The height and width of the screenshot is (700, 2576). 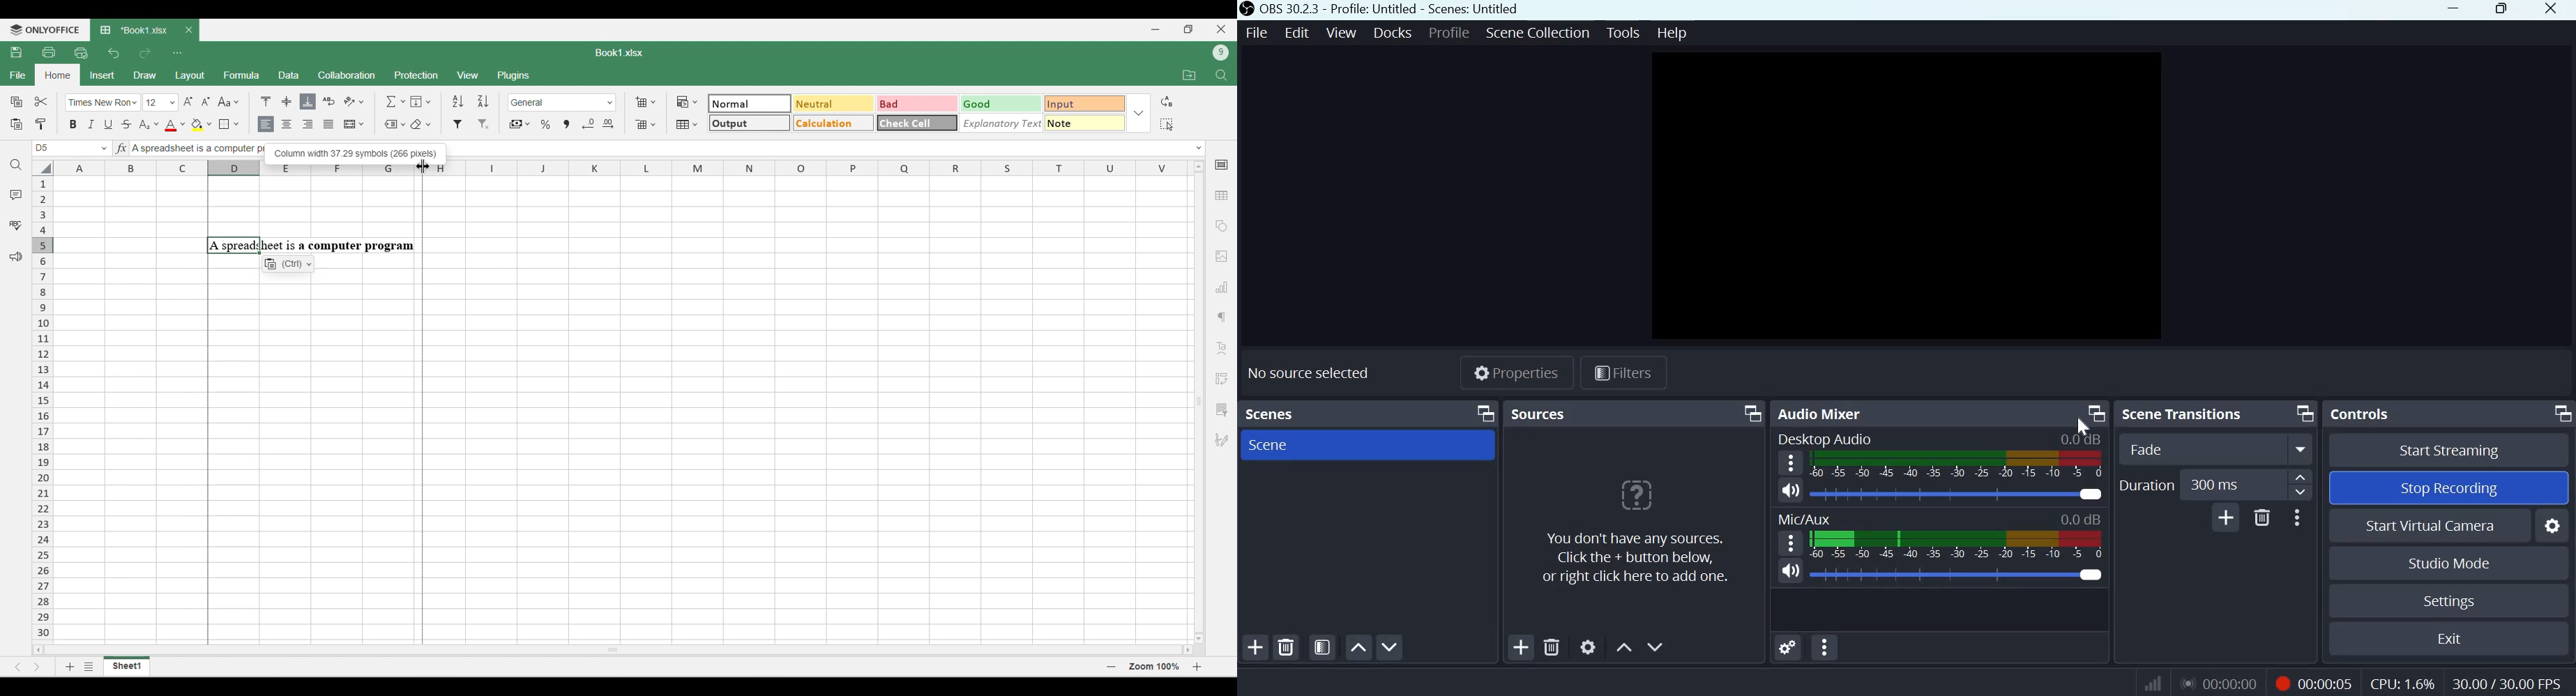 I want to click on Conditional formatting options, so click(x=688, y=102).